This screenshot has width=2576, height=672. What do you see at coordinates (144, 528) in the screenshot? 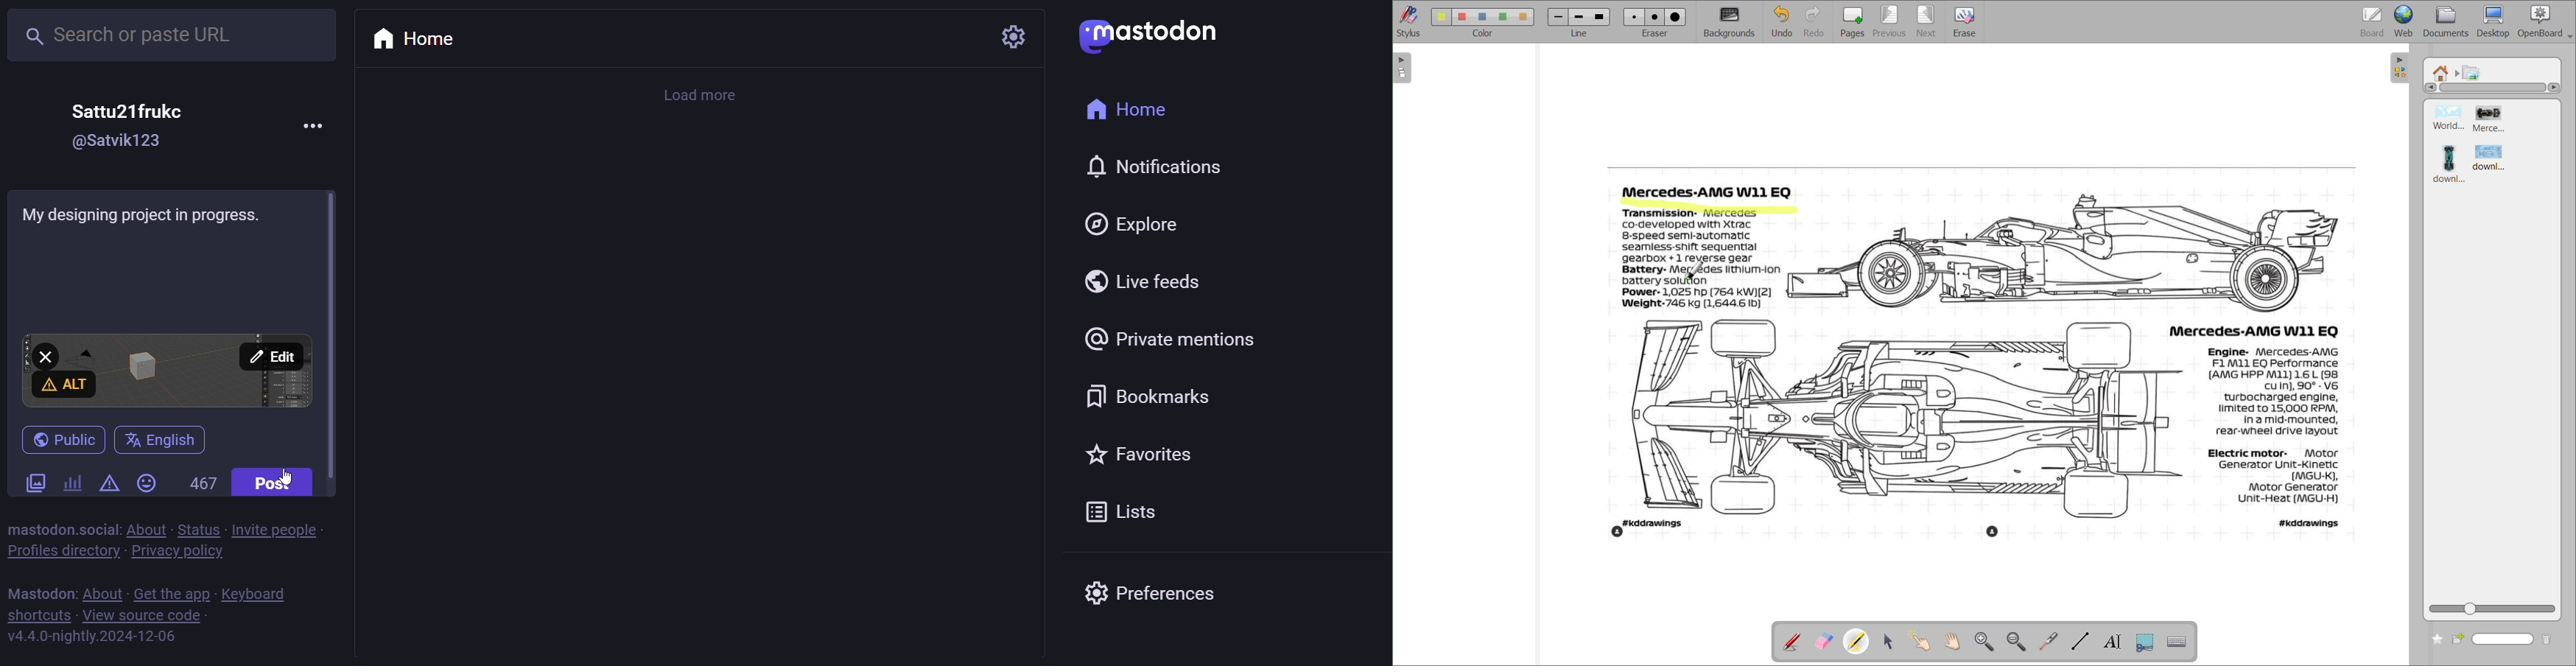
I see `about` at bounding box center [144, 528].